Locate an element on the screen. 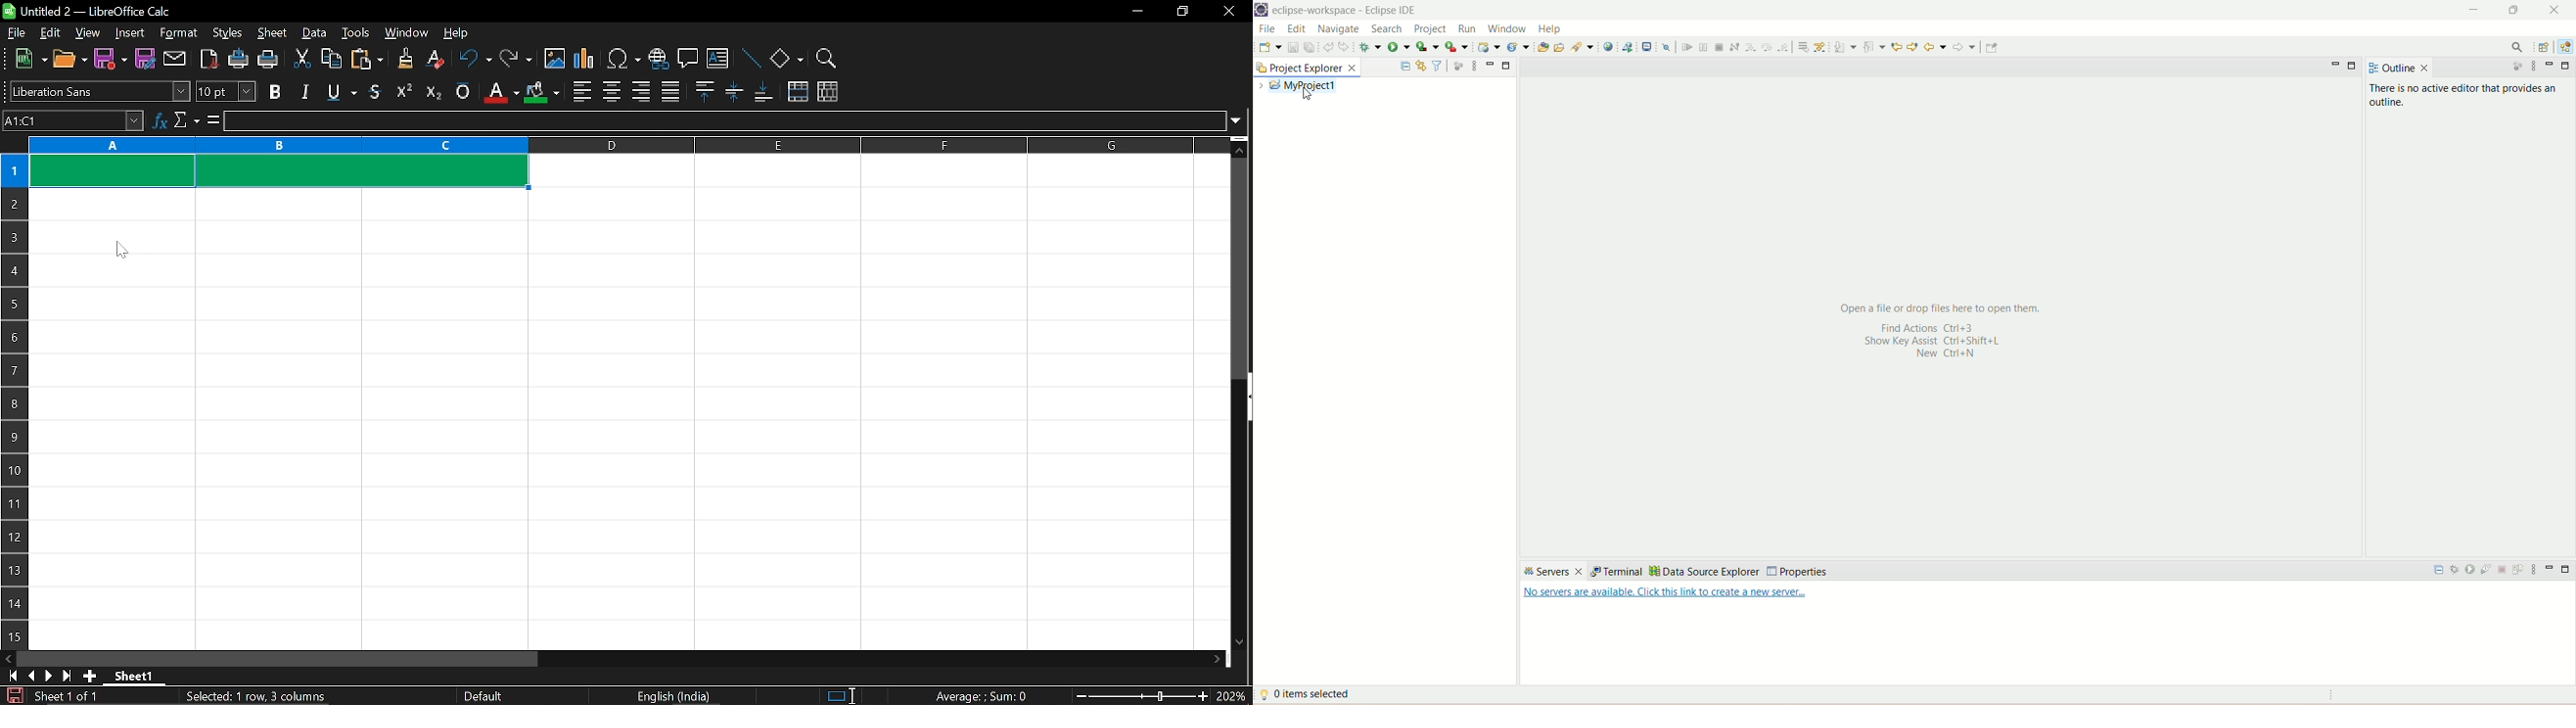 The height and width of the screenshot is (728, 2576). italic is located at coordinates (304, 91).